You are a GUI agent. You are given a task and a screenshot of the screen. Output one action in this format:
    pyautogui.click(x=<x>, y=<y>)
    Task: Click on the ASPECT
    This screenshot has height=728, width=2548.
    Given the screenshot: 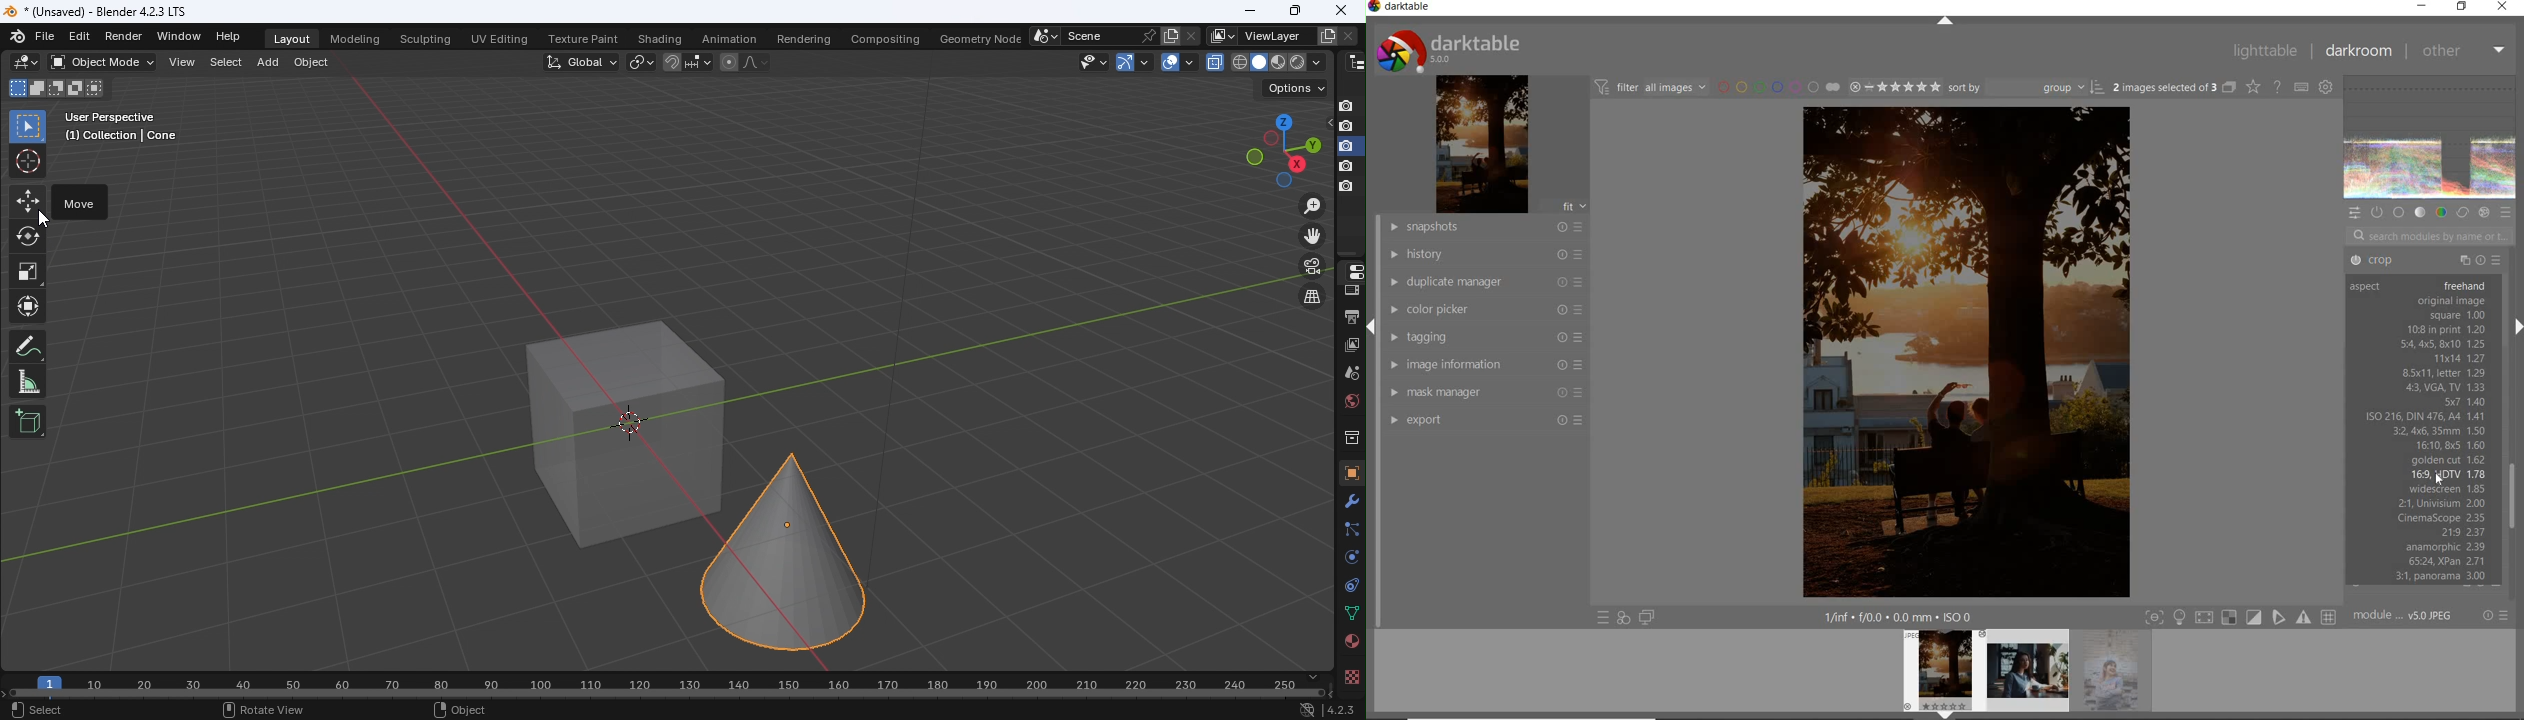 What is the action you would take?
    pyautogui.click(x=2368, y=287)
    